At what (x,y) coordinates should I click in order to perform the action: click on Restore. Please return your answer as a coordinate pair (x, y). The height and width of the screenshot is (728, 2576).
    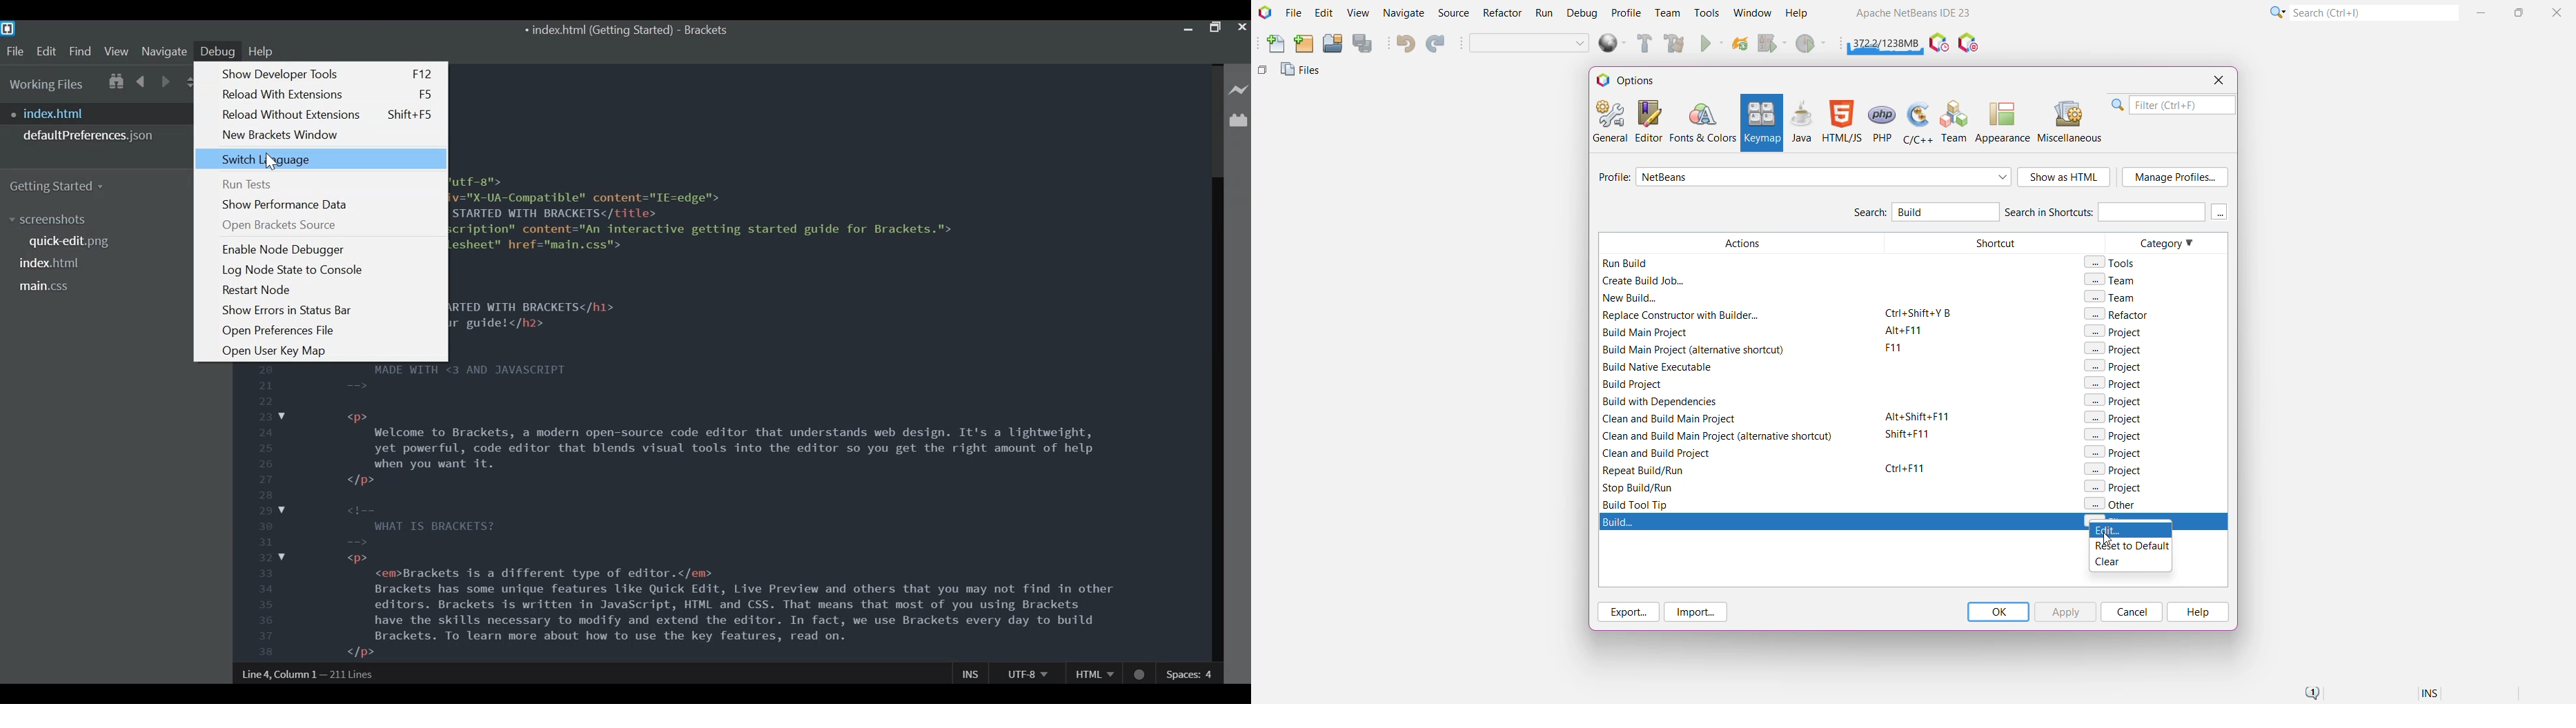
    Looking at the image, I should click on (1214, 28).